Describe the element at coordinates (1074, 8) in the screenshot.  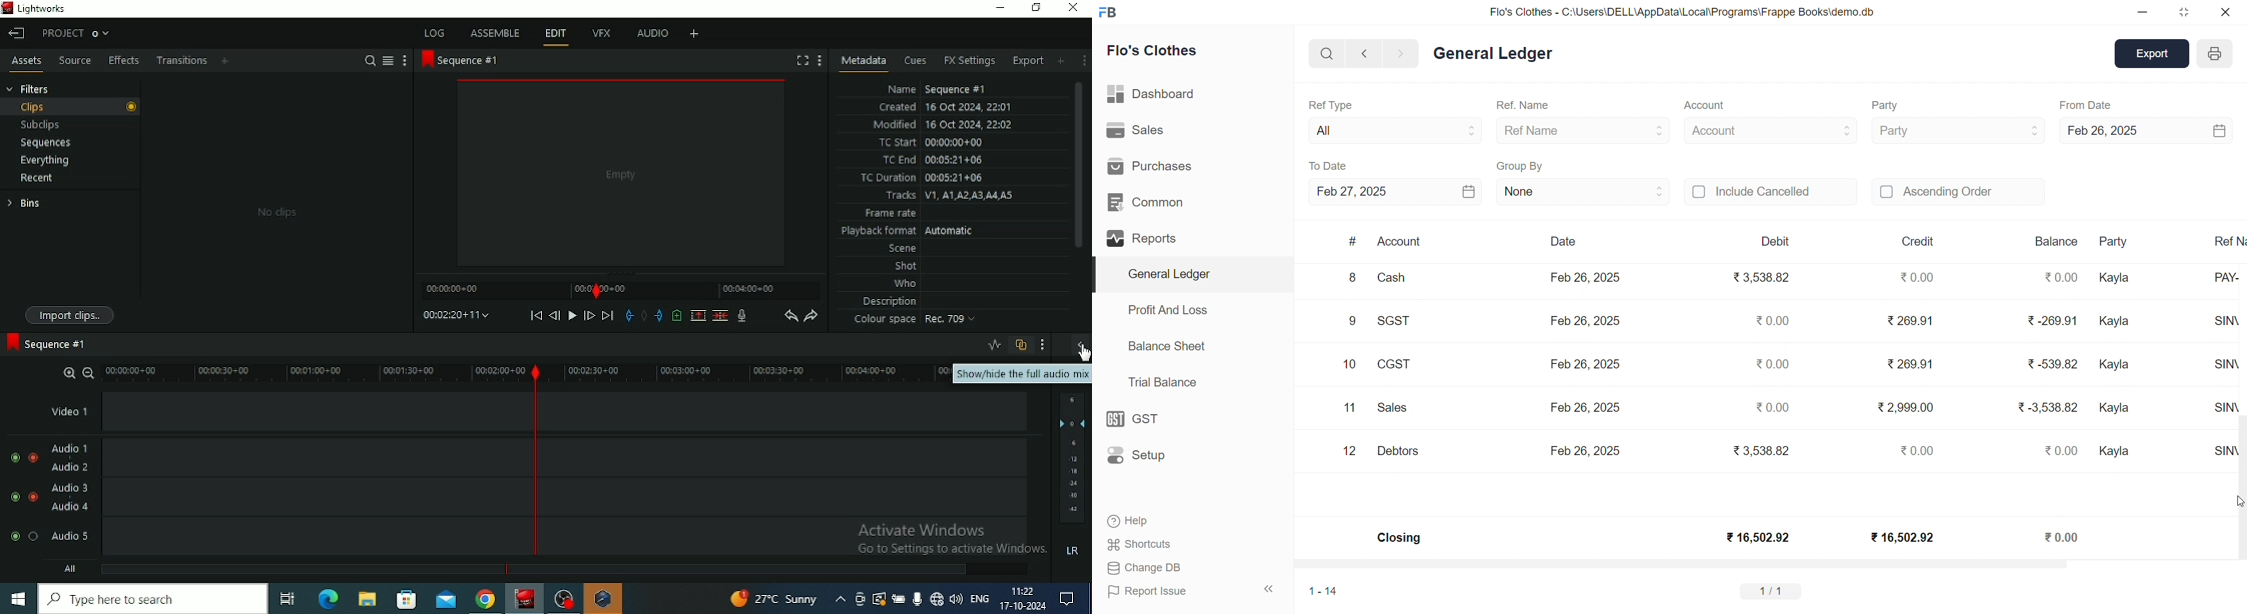
I see `Close` at that location.